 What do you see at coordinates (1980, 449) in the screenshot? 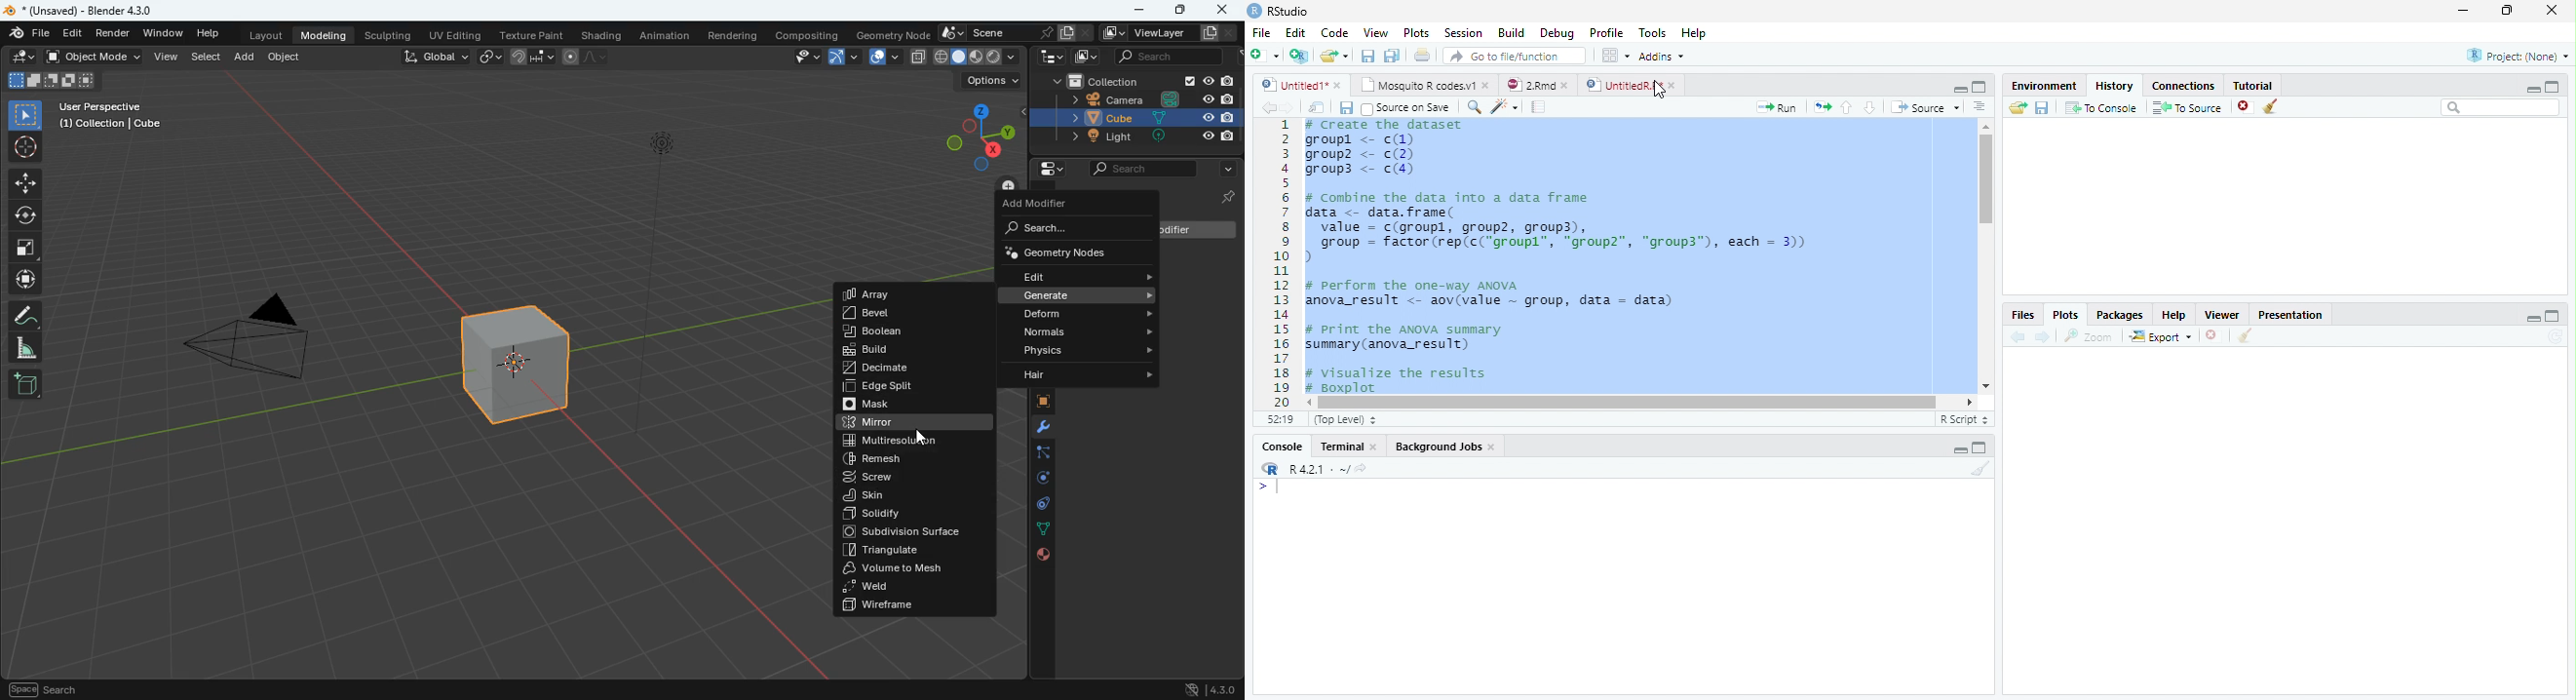
I see `Maximize` at bounding box center [1980, 449].